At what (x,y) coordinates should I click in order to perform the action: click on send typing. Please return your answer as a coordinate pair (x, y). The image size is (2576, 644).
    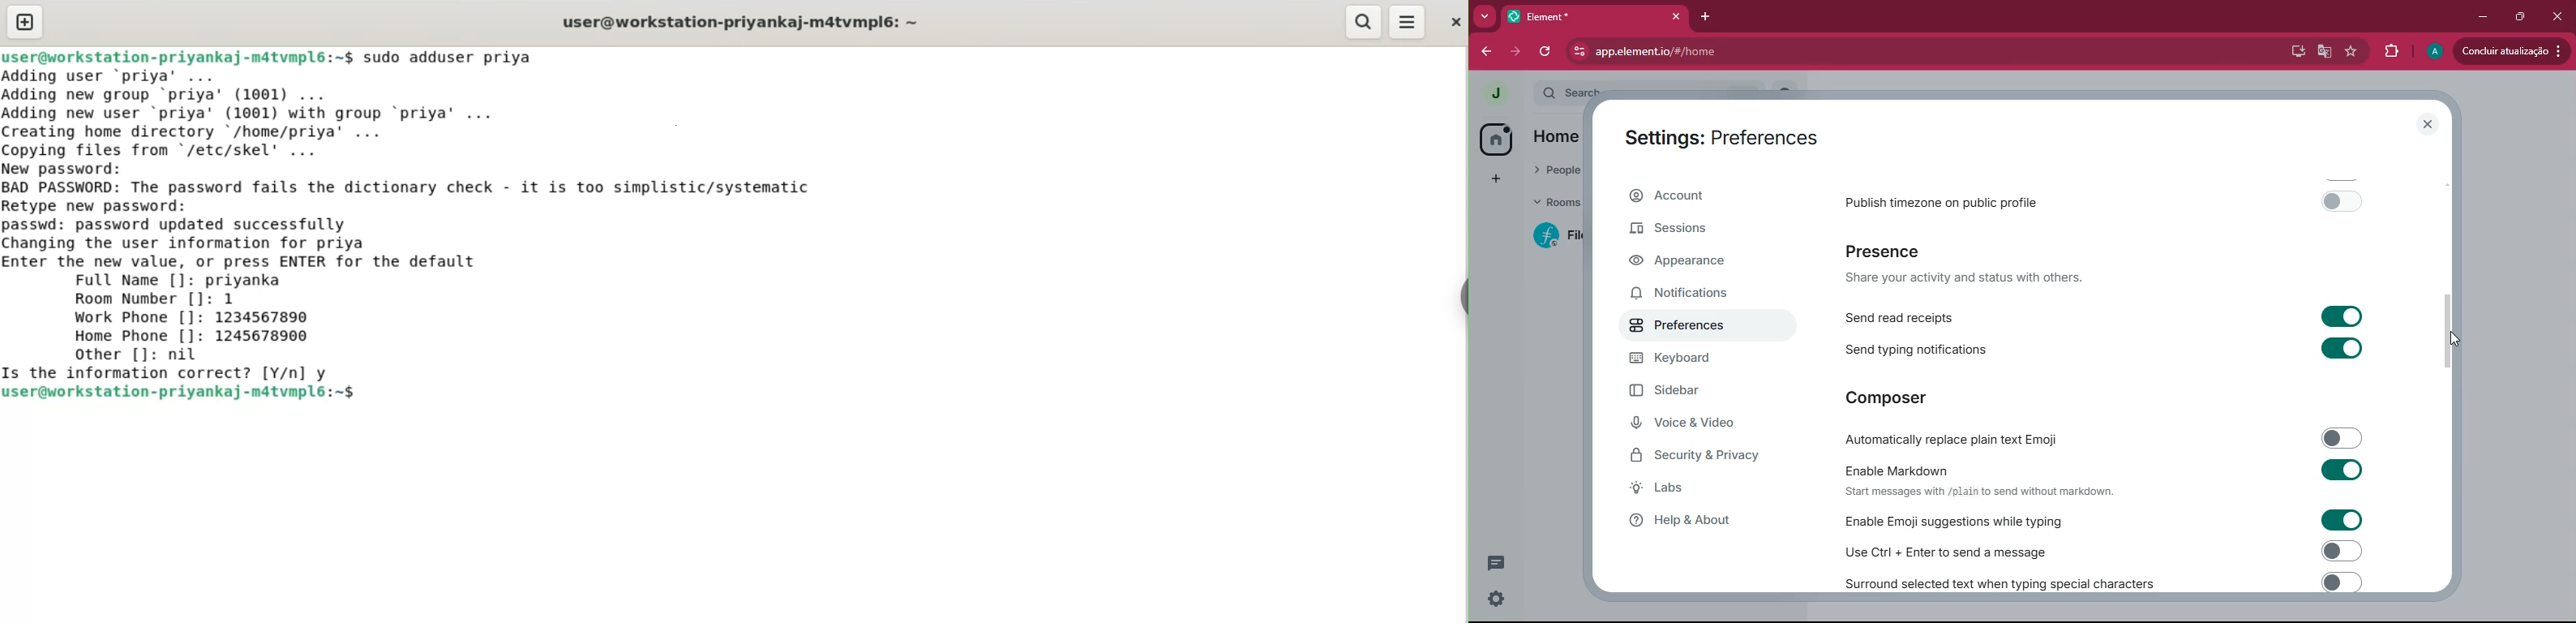
    Looking at the image, I should click on (2105, 349).